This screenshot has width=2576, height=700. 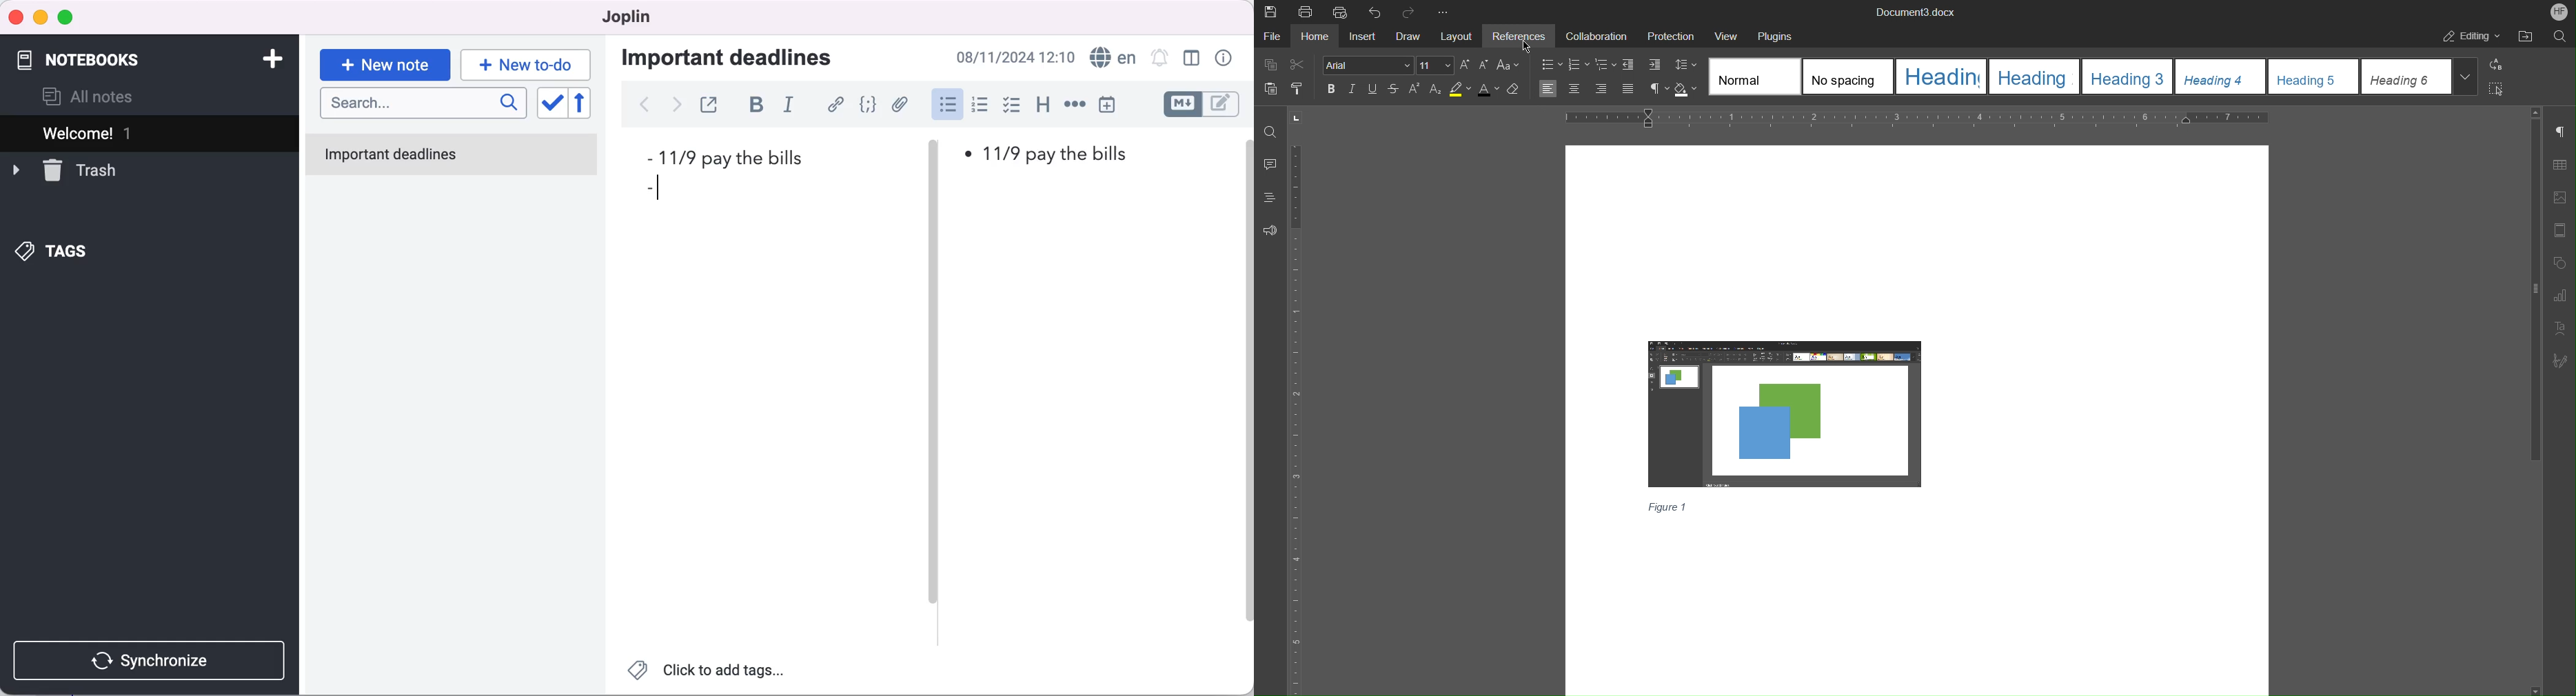 I want to click on all notes, so click(x=102, y=95).